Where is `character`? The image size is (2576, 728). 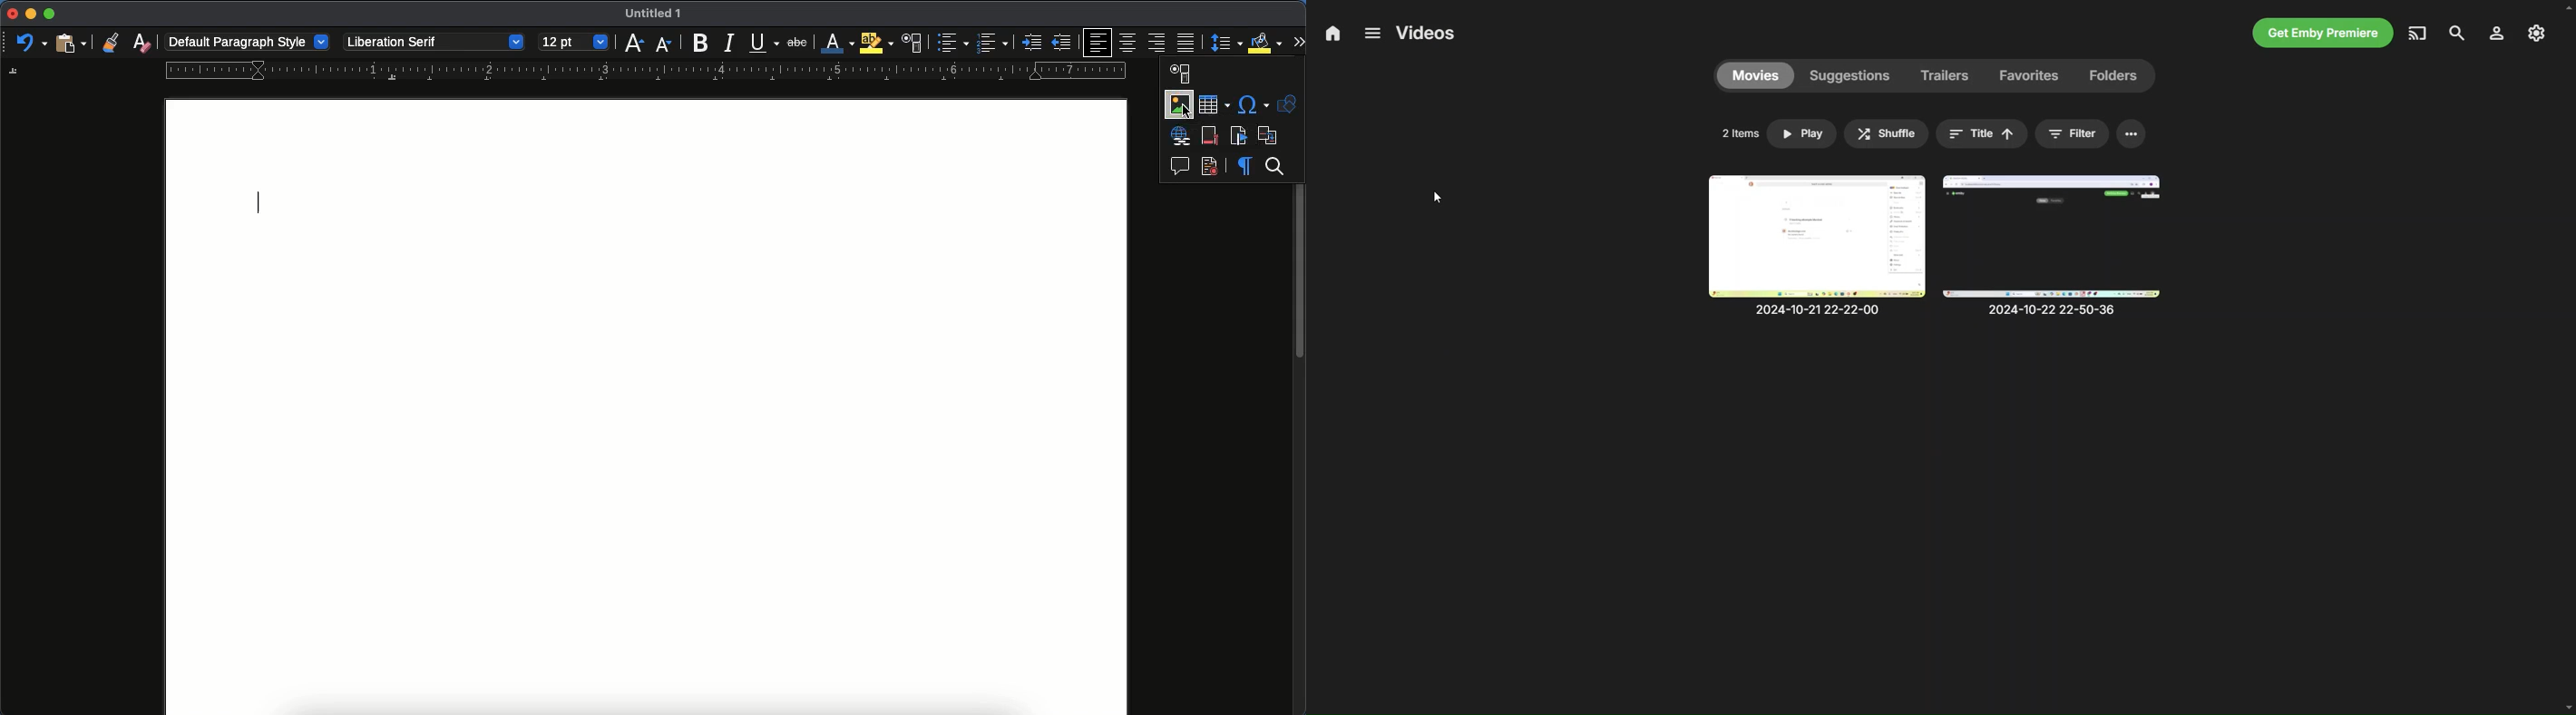 character is located at coordinates (1181, 74).